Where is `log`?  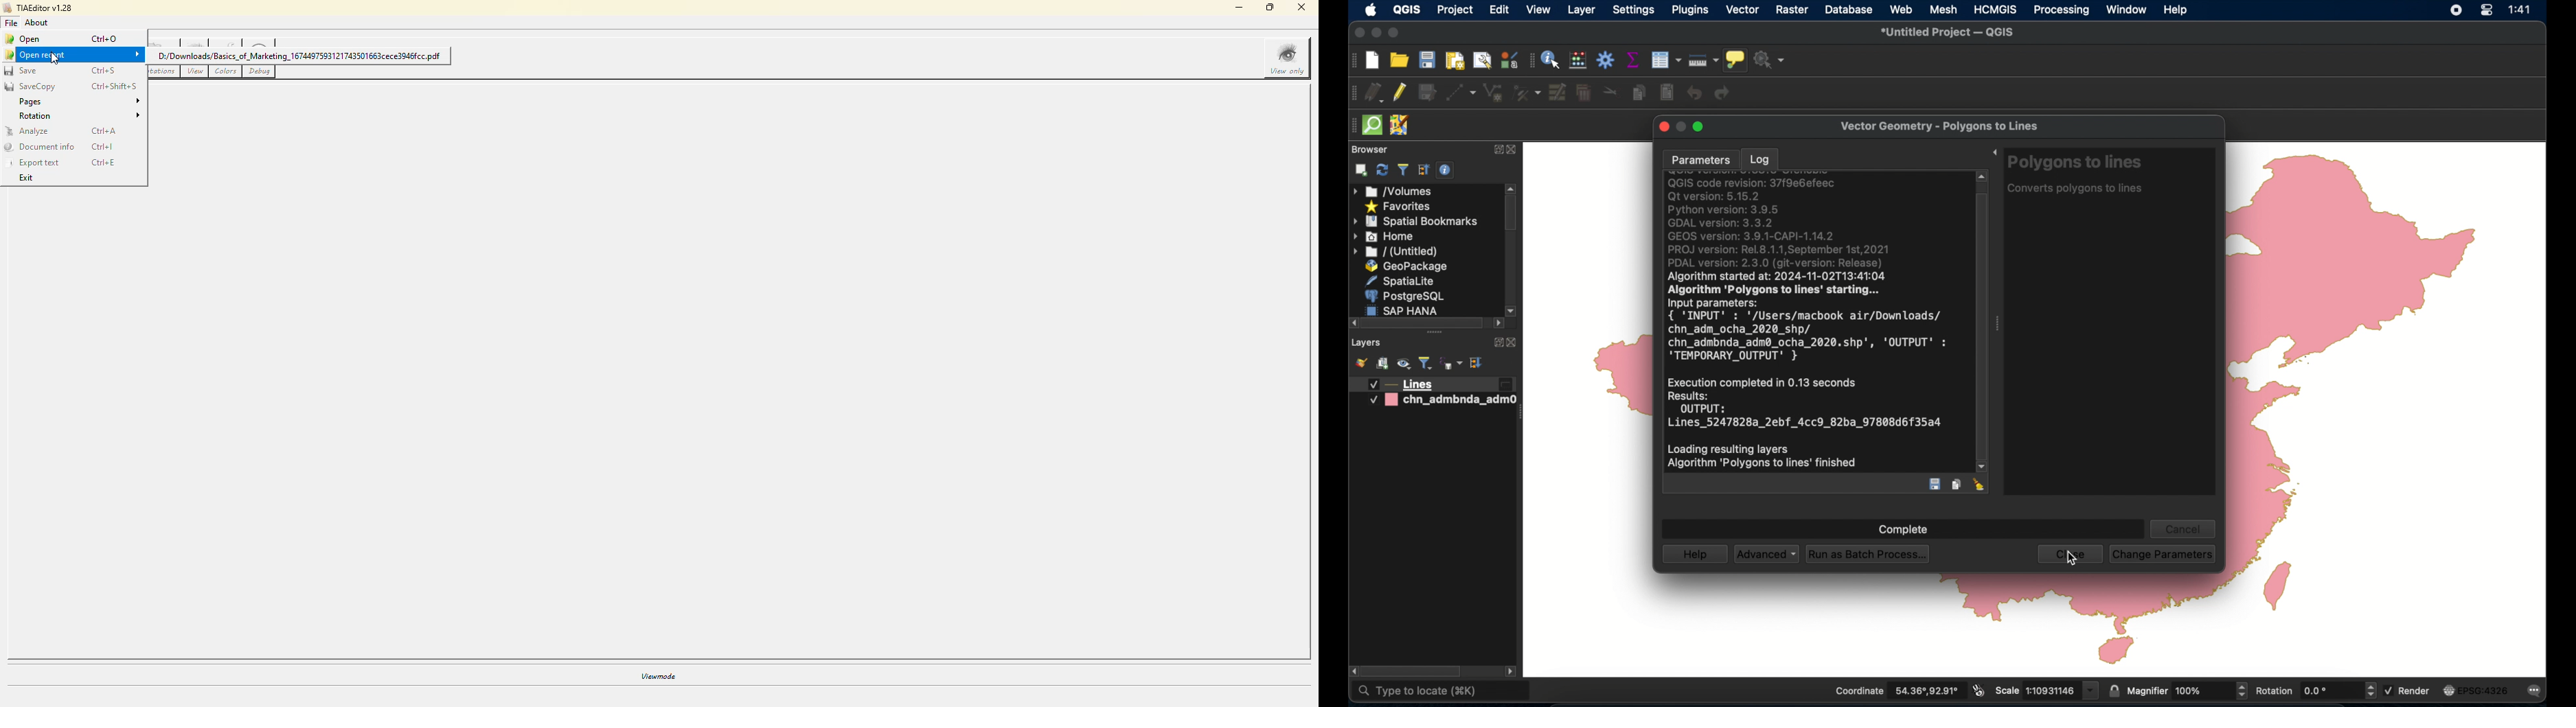
log is located at coordinates (1816, 321).